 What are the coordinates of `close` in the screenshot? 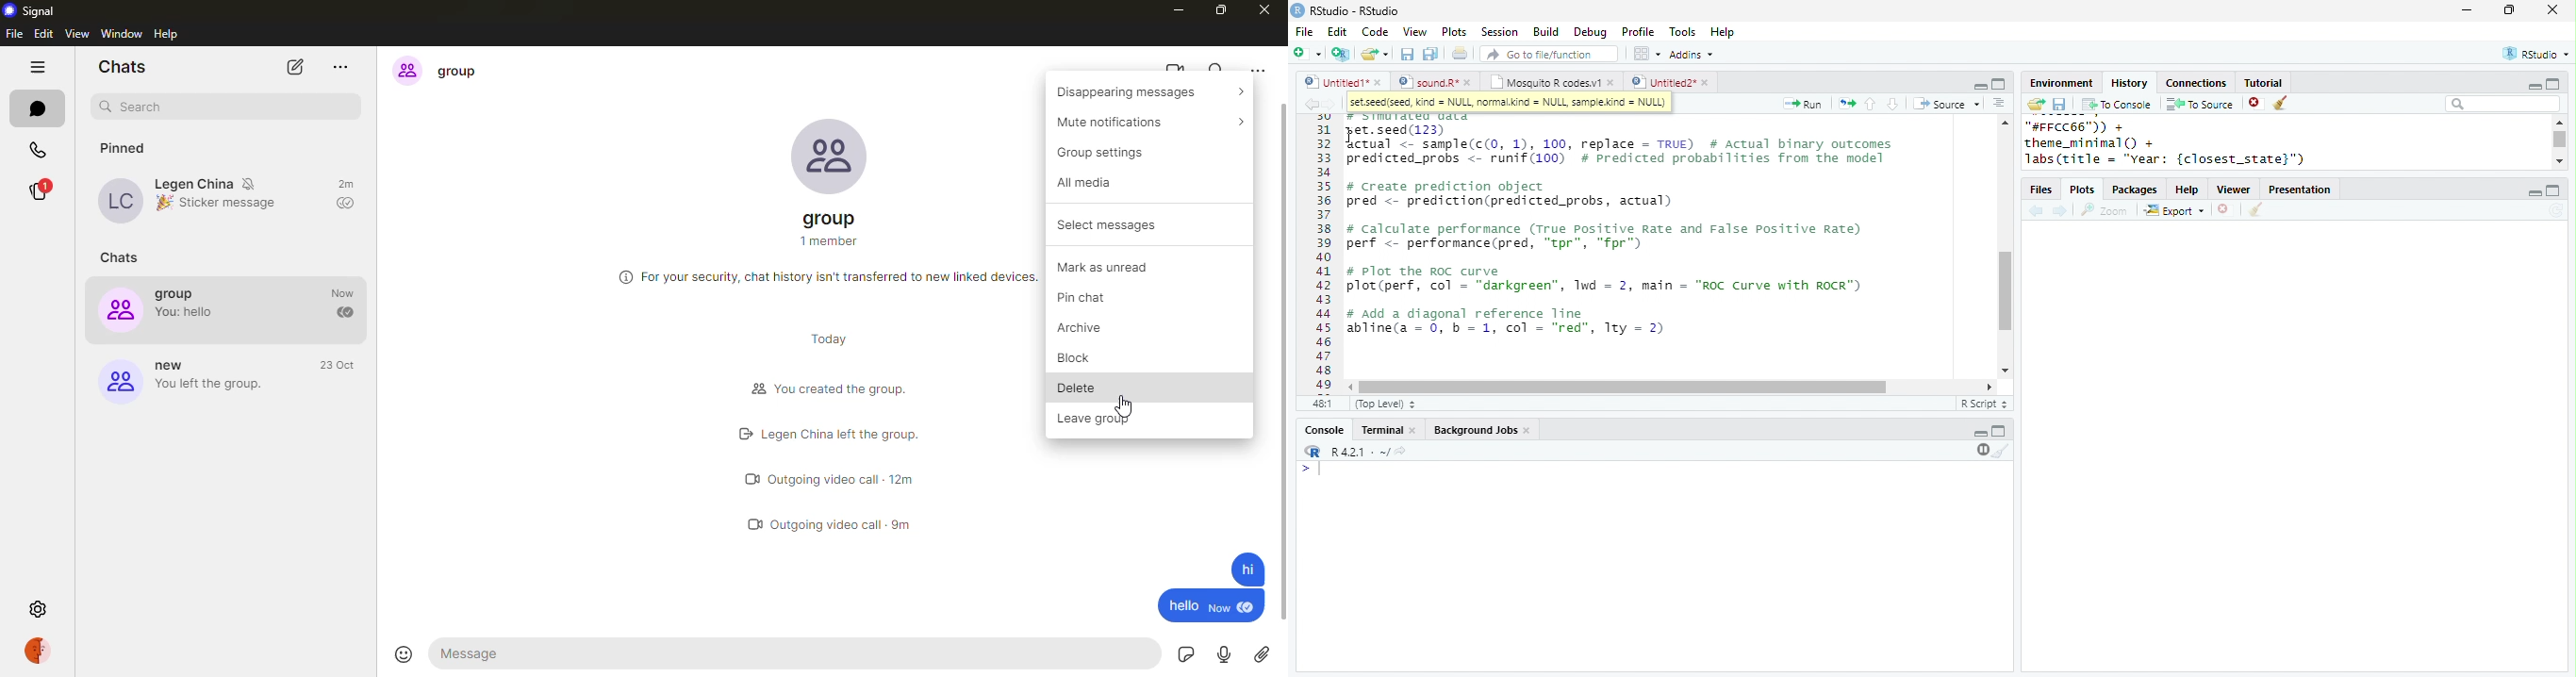 It's located at (1379, 82).